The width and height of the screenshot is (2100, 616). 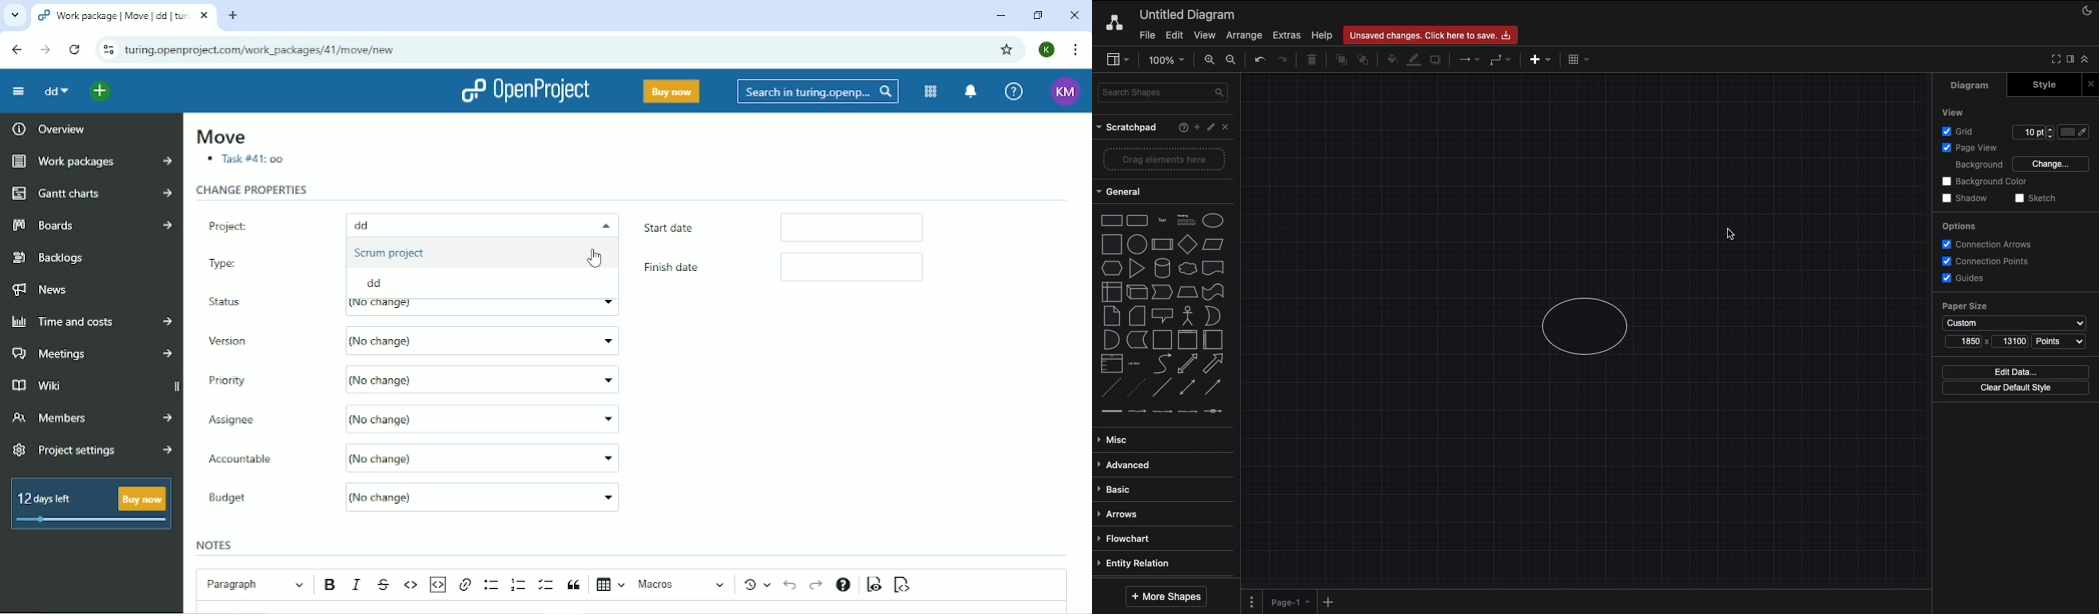 What do you see at coordinates (92, 354) in the screenshot?
I see `Meetings` at bounding box center [92, 354].